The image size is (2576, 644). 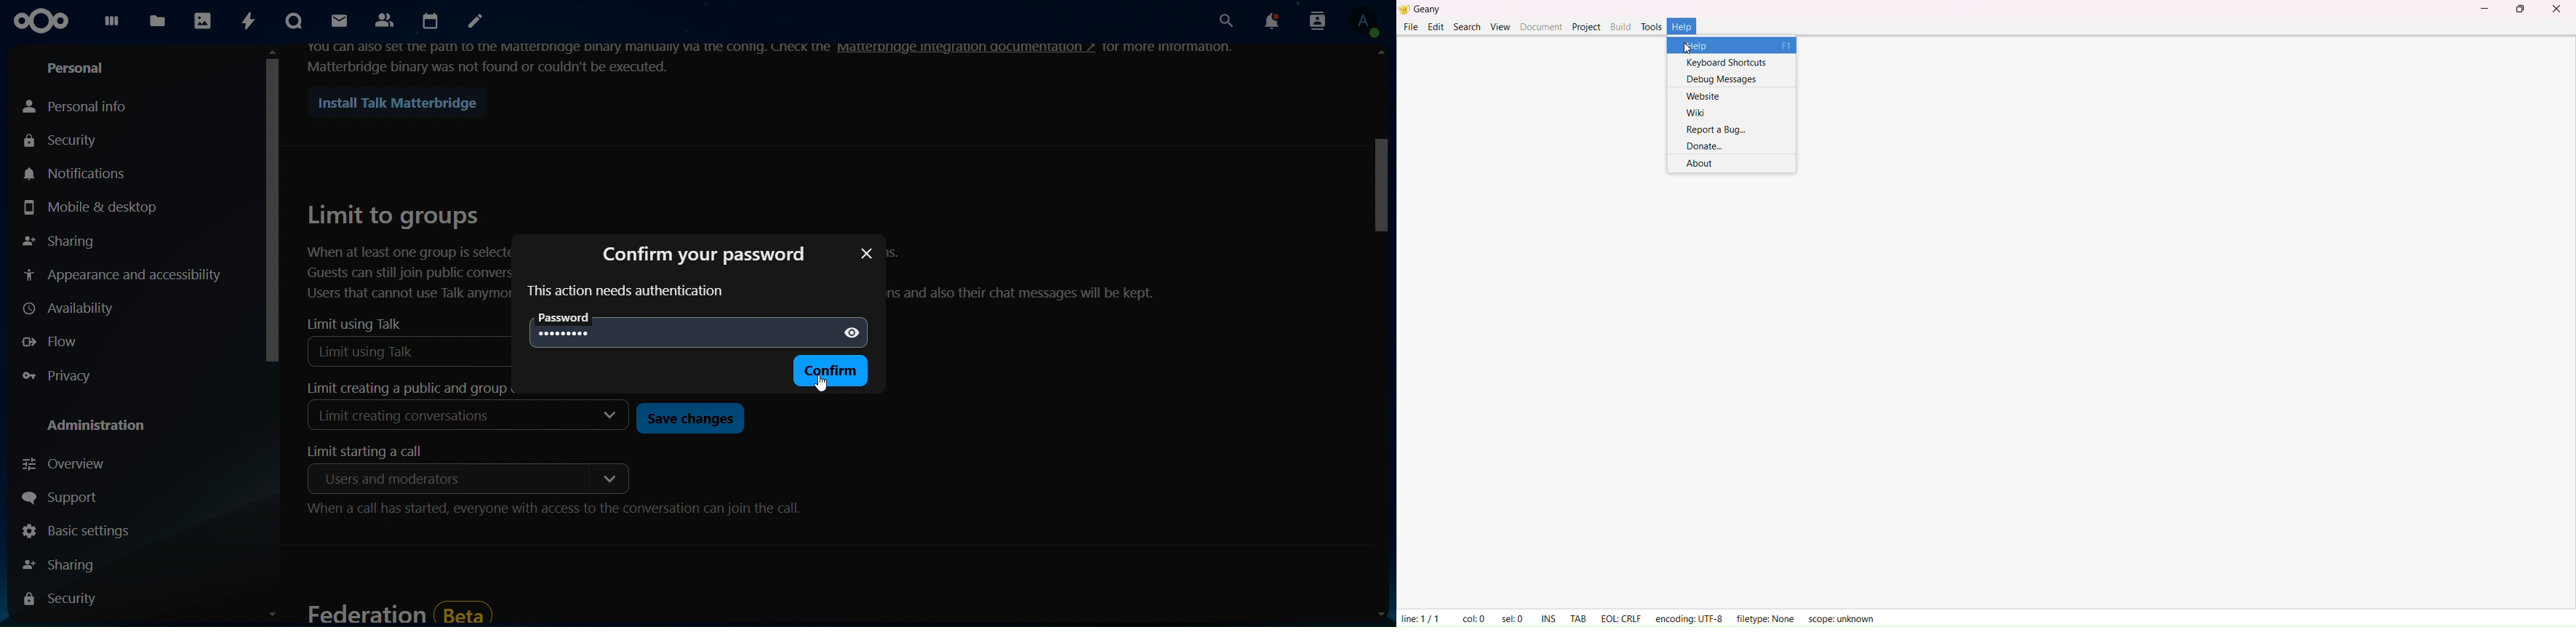 What do you see at coordinates (1223, 22) in the screenshot?
I see `search` at bounding box center [1223, 22].